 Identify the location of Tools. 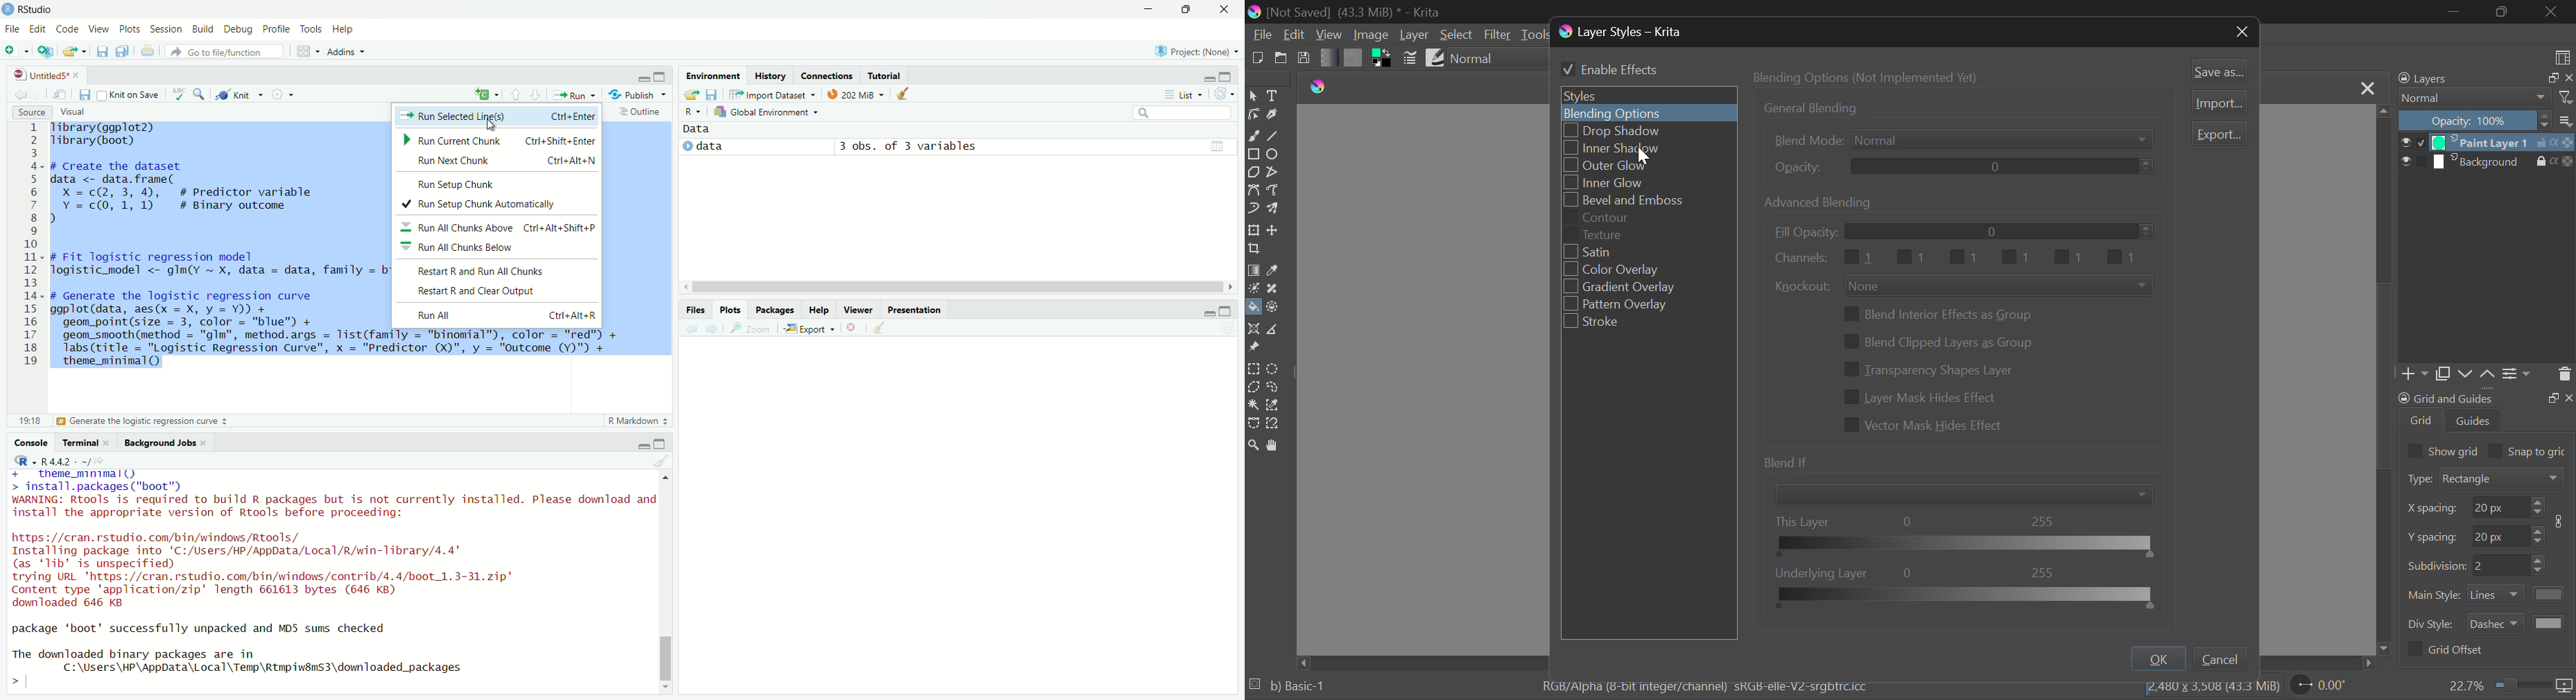
(1537, 34).